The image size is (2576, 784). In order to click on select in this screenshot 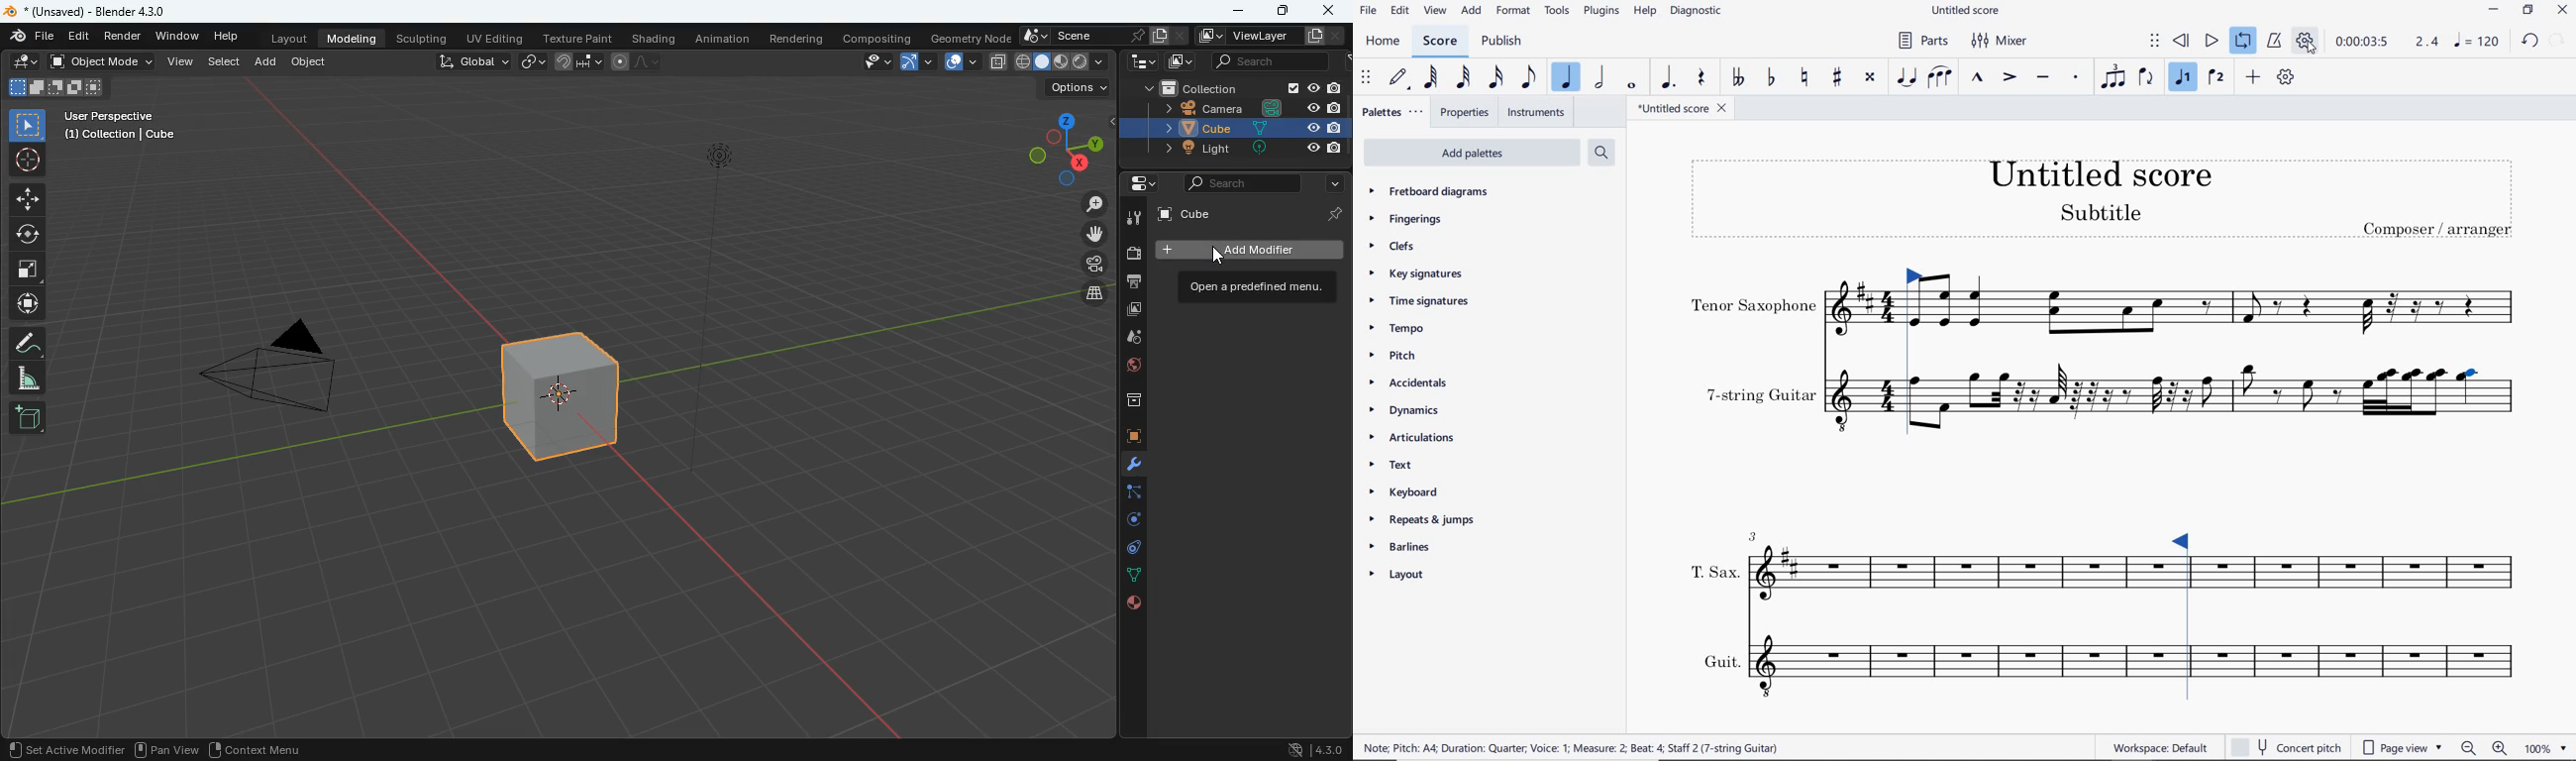, I will do `click(26, 125)`.